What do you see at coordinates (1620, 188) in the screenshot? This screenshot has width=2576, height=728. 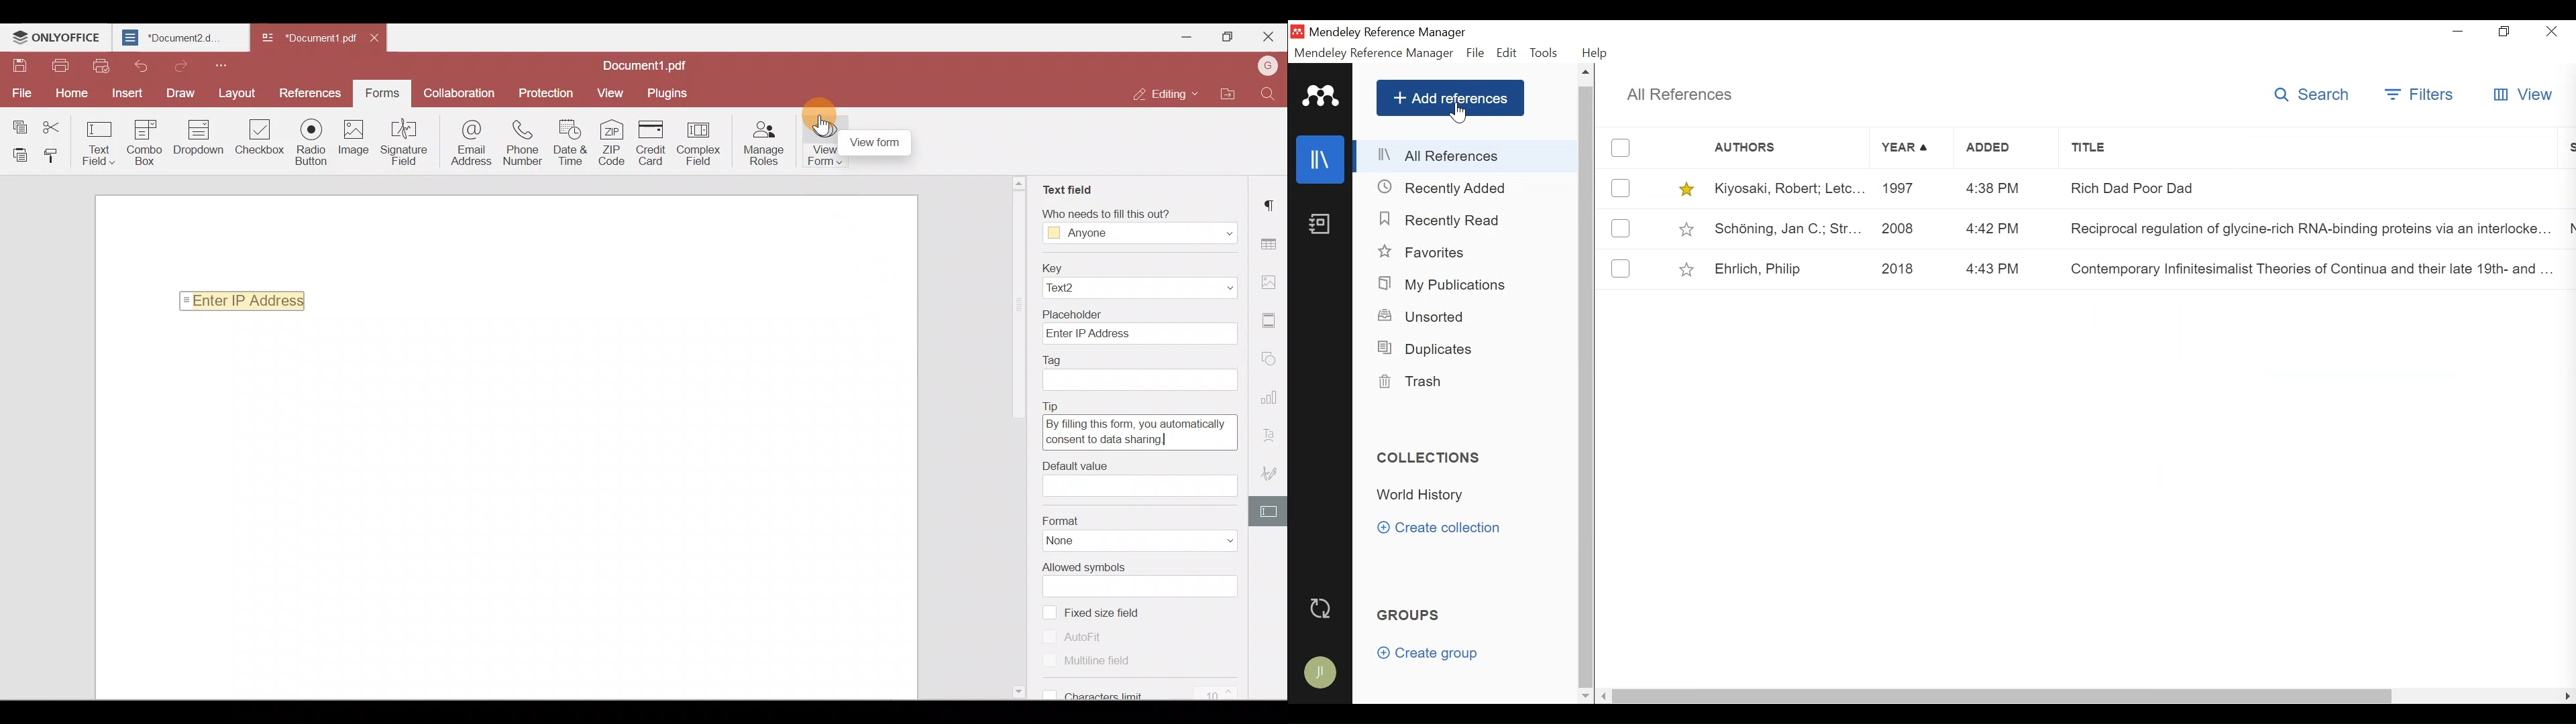 I see `(un)select` at bounding box center [1620, 188].